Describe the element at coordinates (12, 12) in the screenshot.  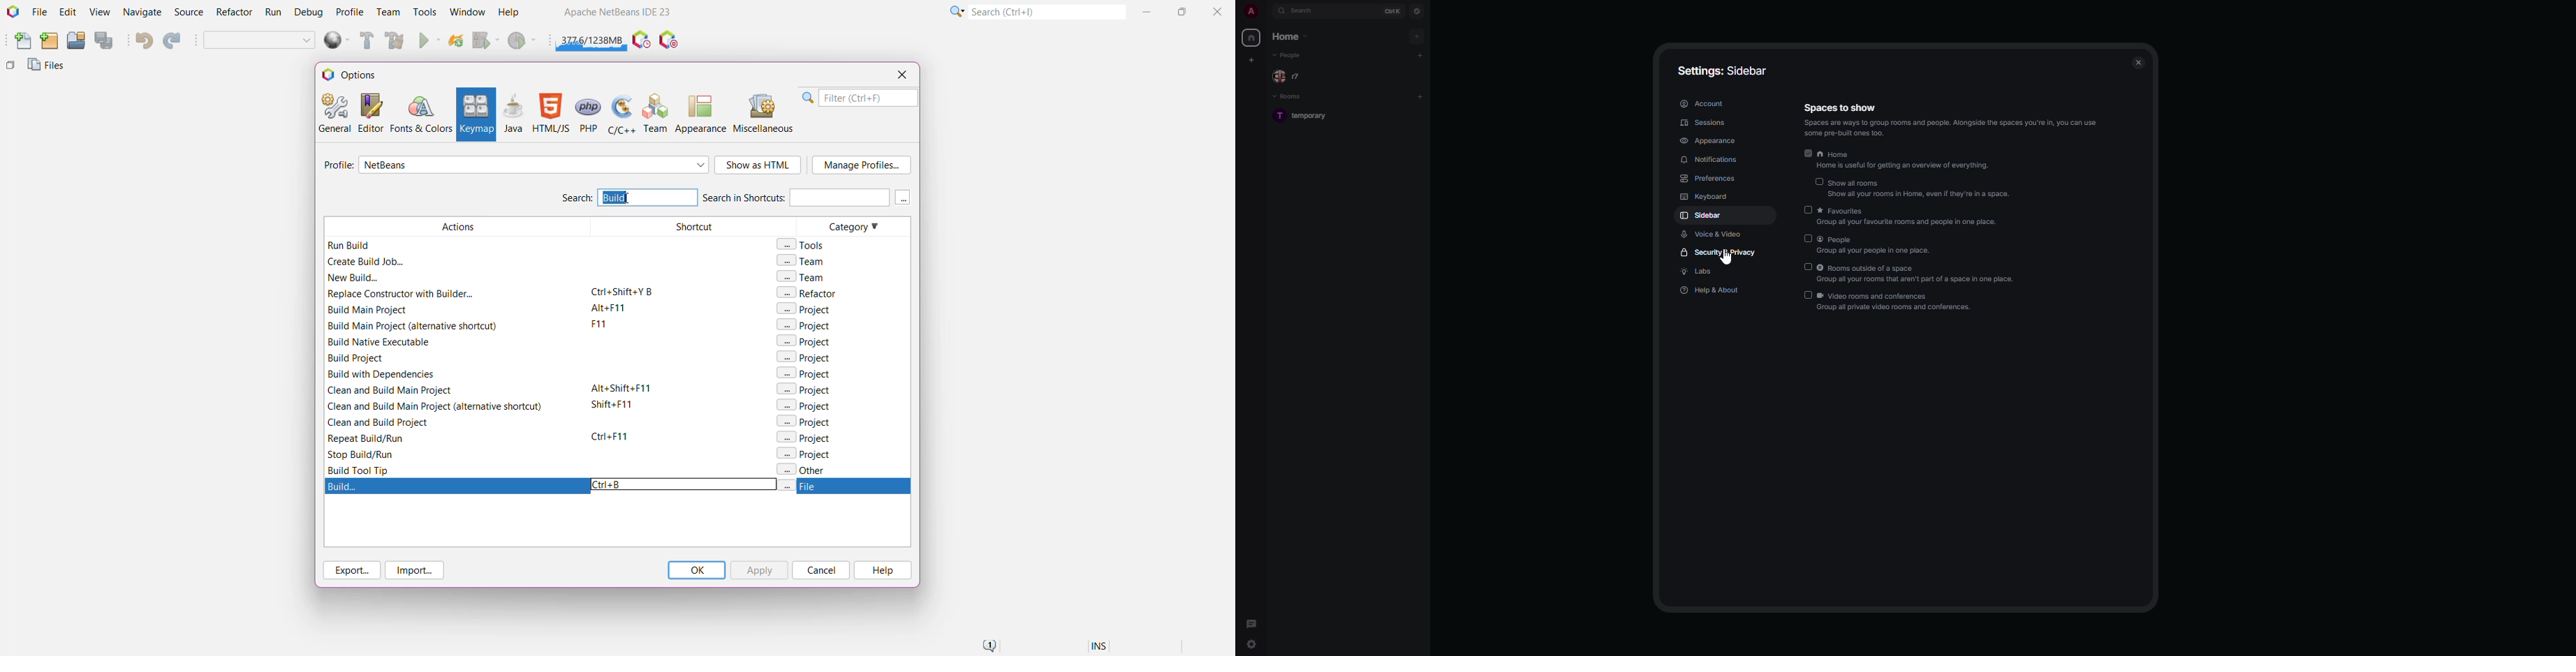
I see `Application Logo` at that location.